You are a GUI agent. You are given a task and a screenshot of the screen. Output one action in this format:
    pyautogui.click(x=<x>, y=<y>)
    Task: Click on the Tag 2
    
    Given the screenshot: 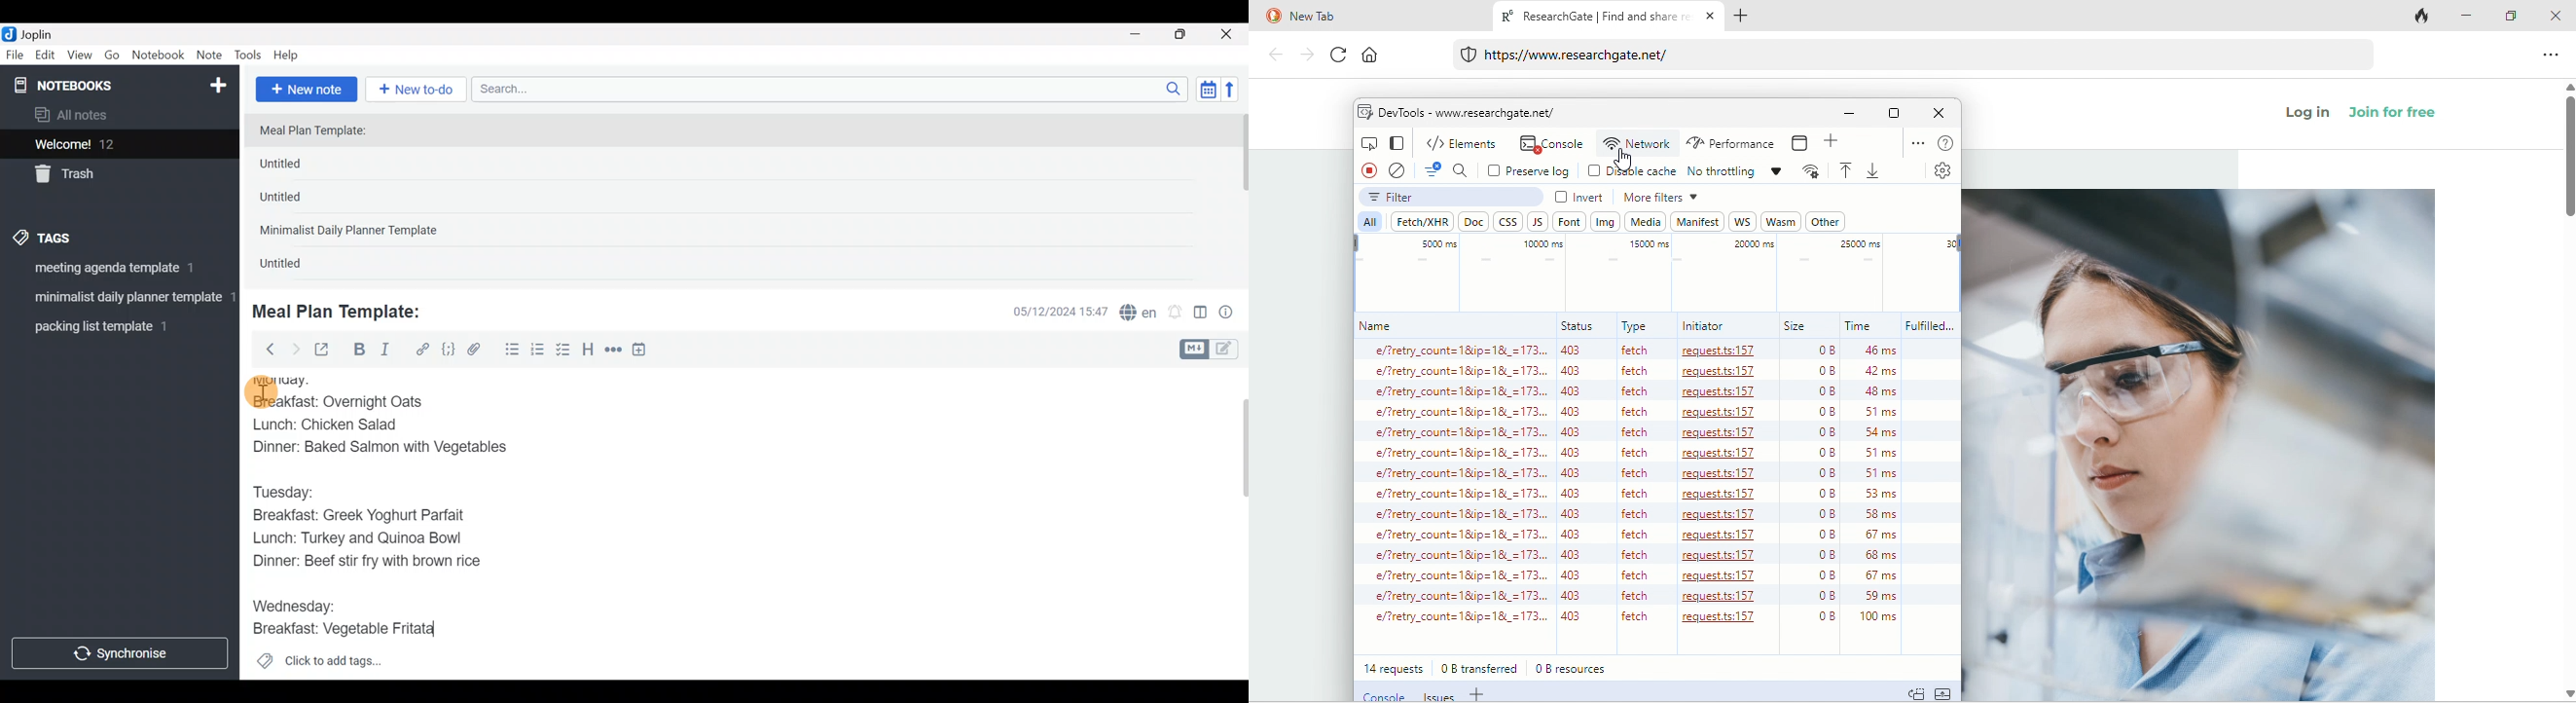 What is the action you would take?
    pyautogui.click(x=119, y=299)
    